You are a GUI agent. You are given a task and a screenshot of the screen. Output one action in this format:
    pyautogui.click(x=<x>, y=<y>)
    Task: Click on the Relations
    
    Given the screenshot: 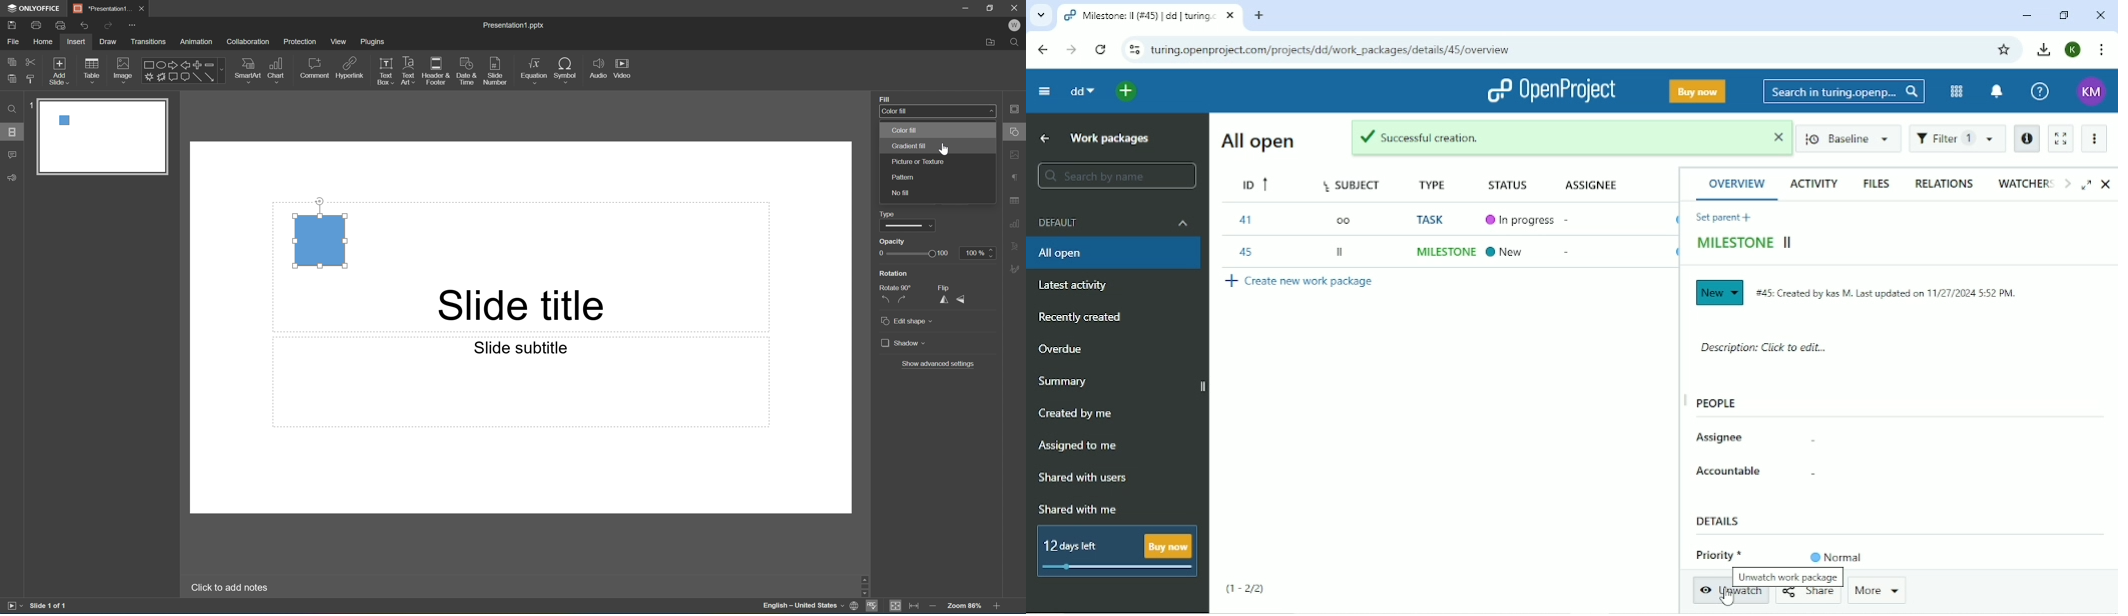 What is the action you would take?
    pyautogui.click(x=1943, y=183)
    